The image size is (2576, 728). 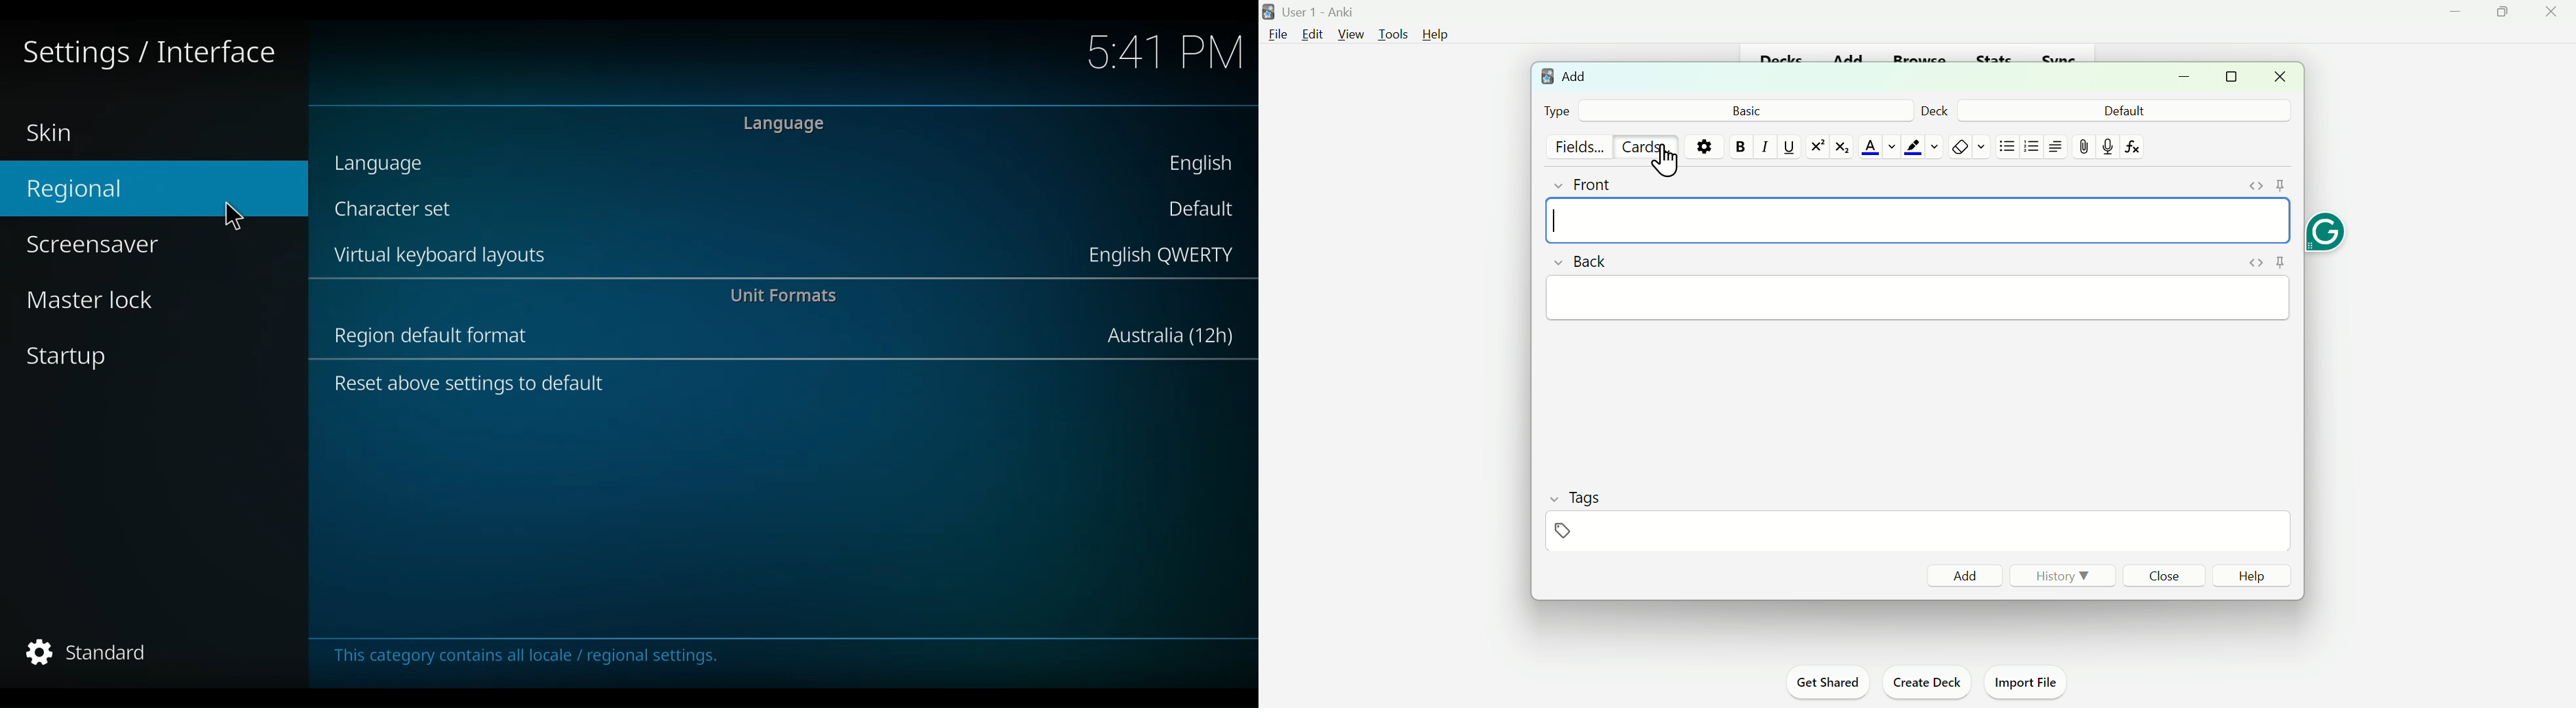 I want to click on Language, so click(x=794, y=125).